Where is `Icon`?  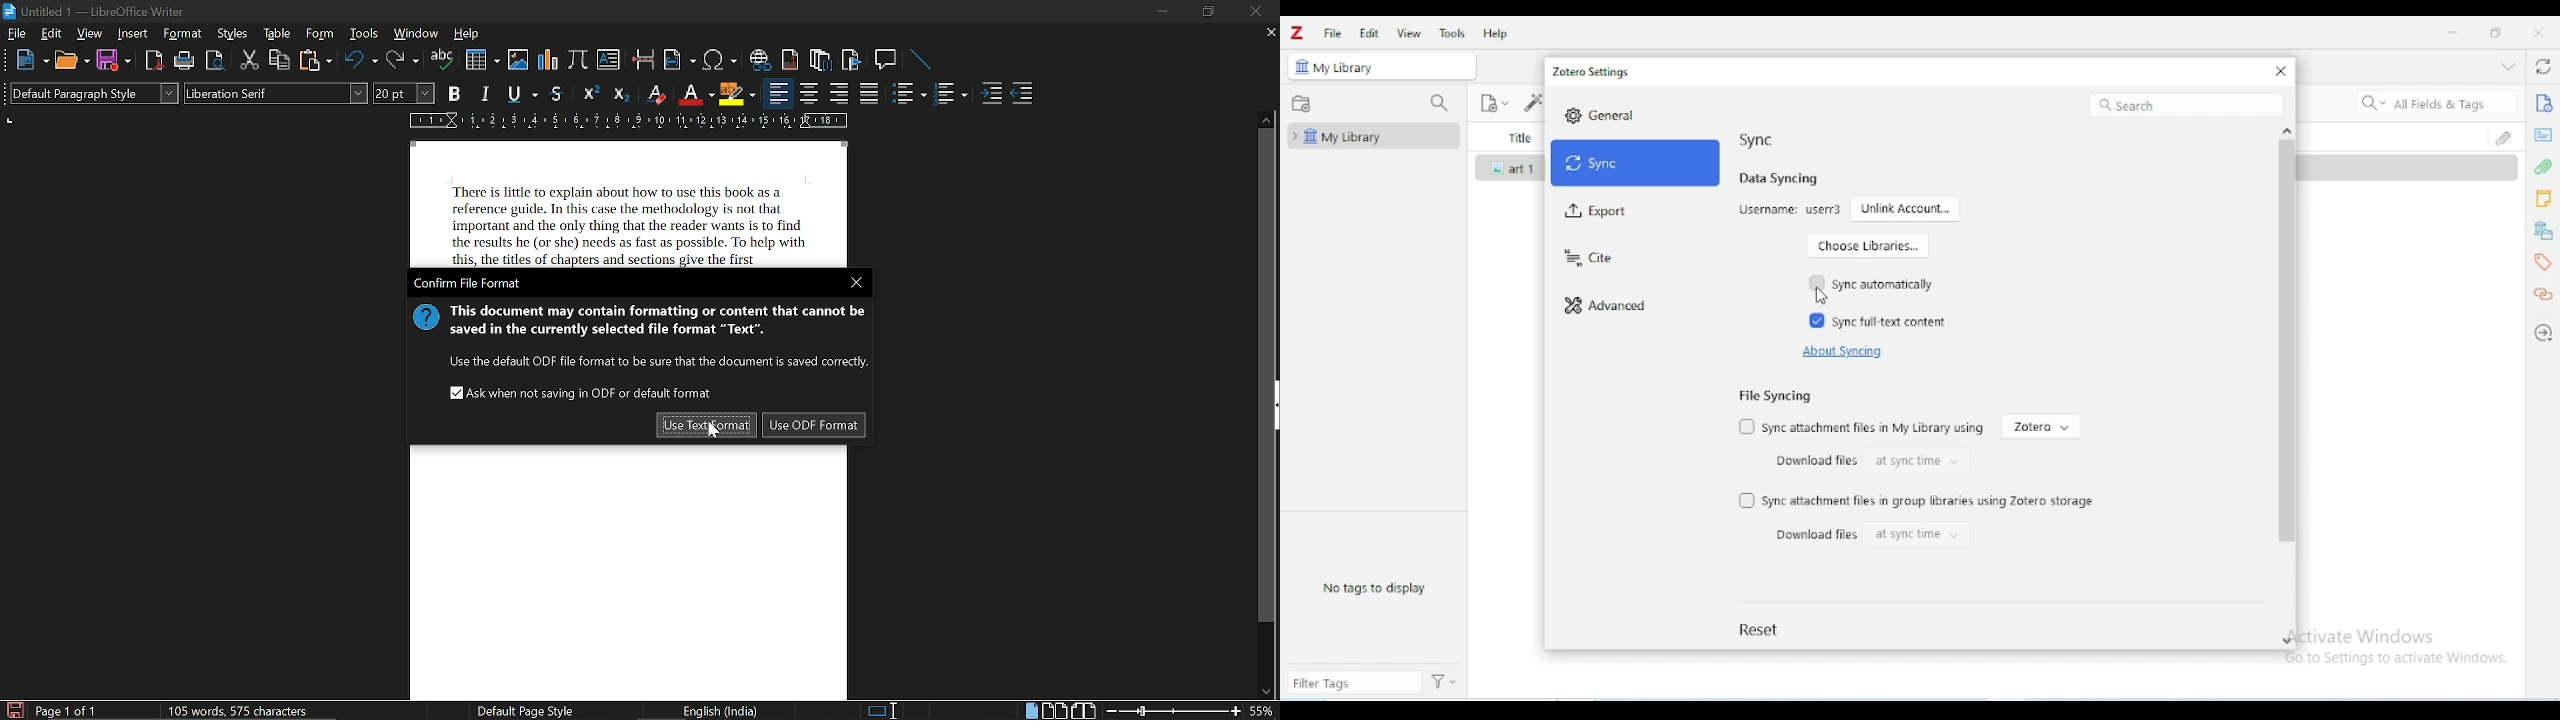
Icon is located at coordinates (423, 321).